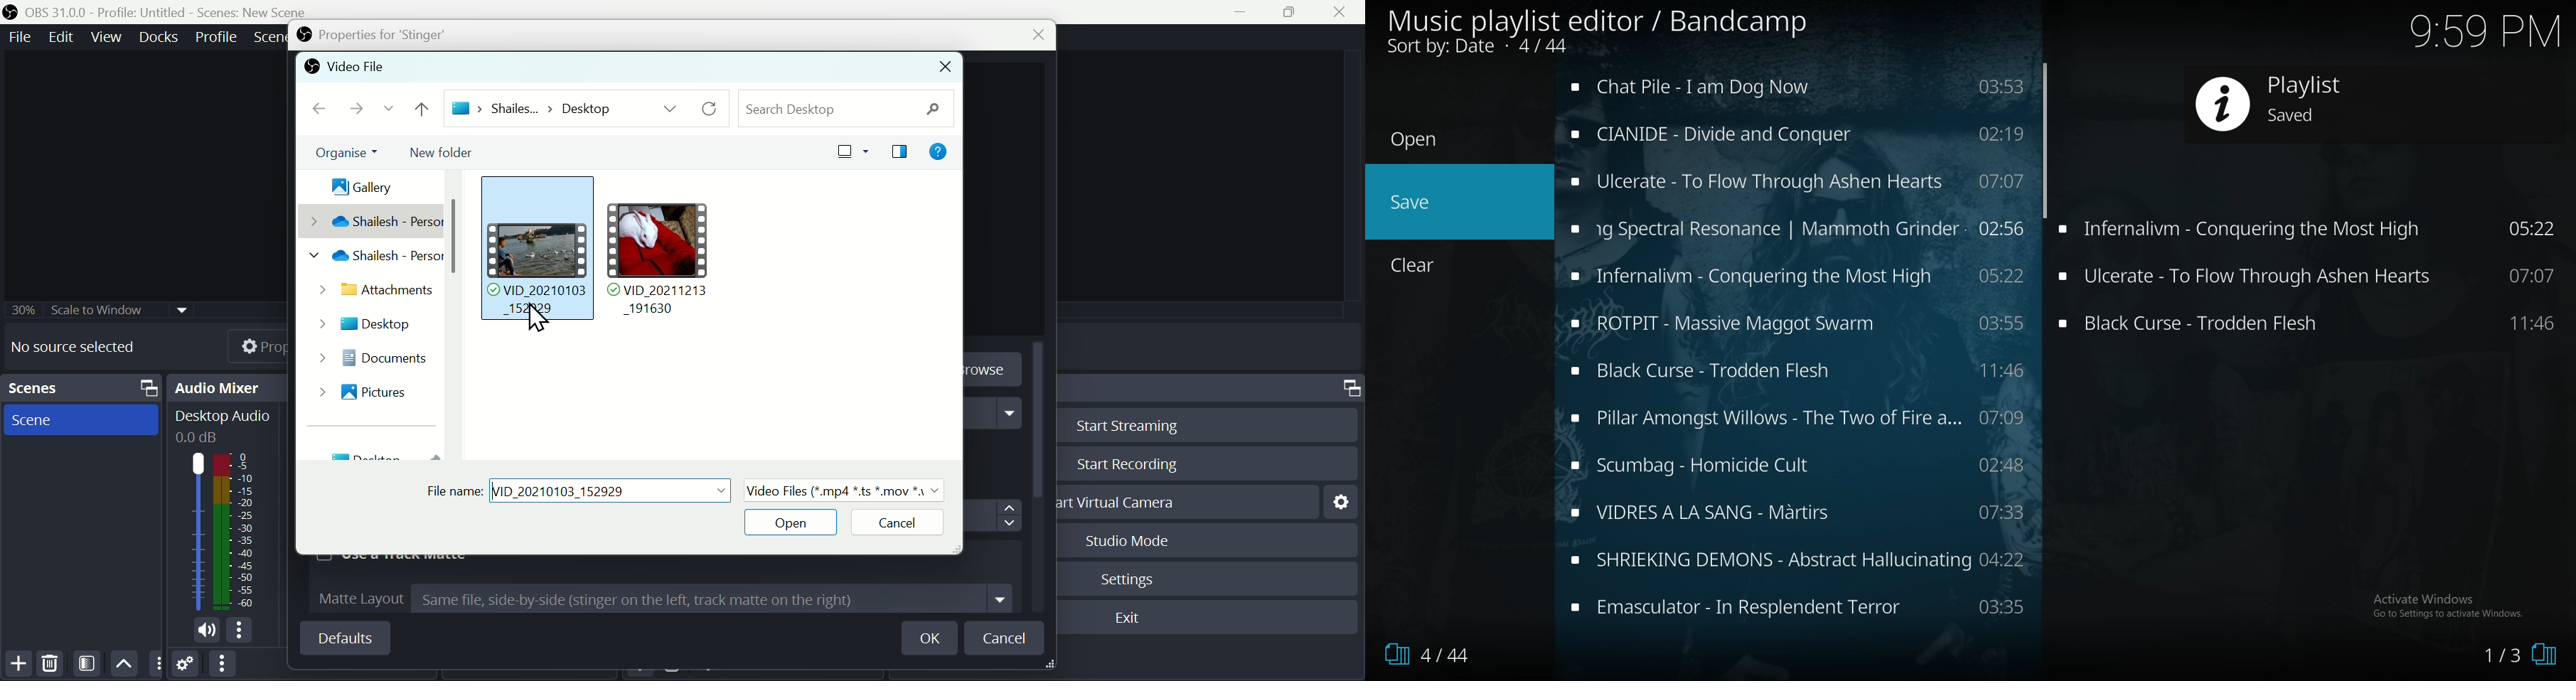  Describe the element at coordinates (1798, 182) in the screenshot. I see `music` at that location.